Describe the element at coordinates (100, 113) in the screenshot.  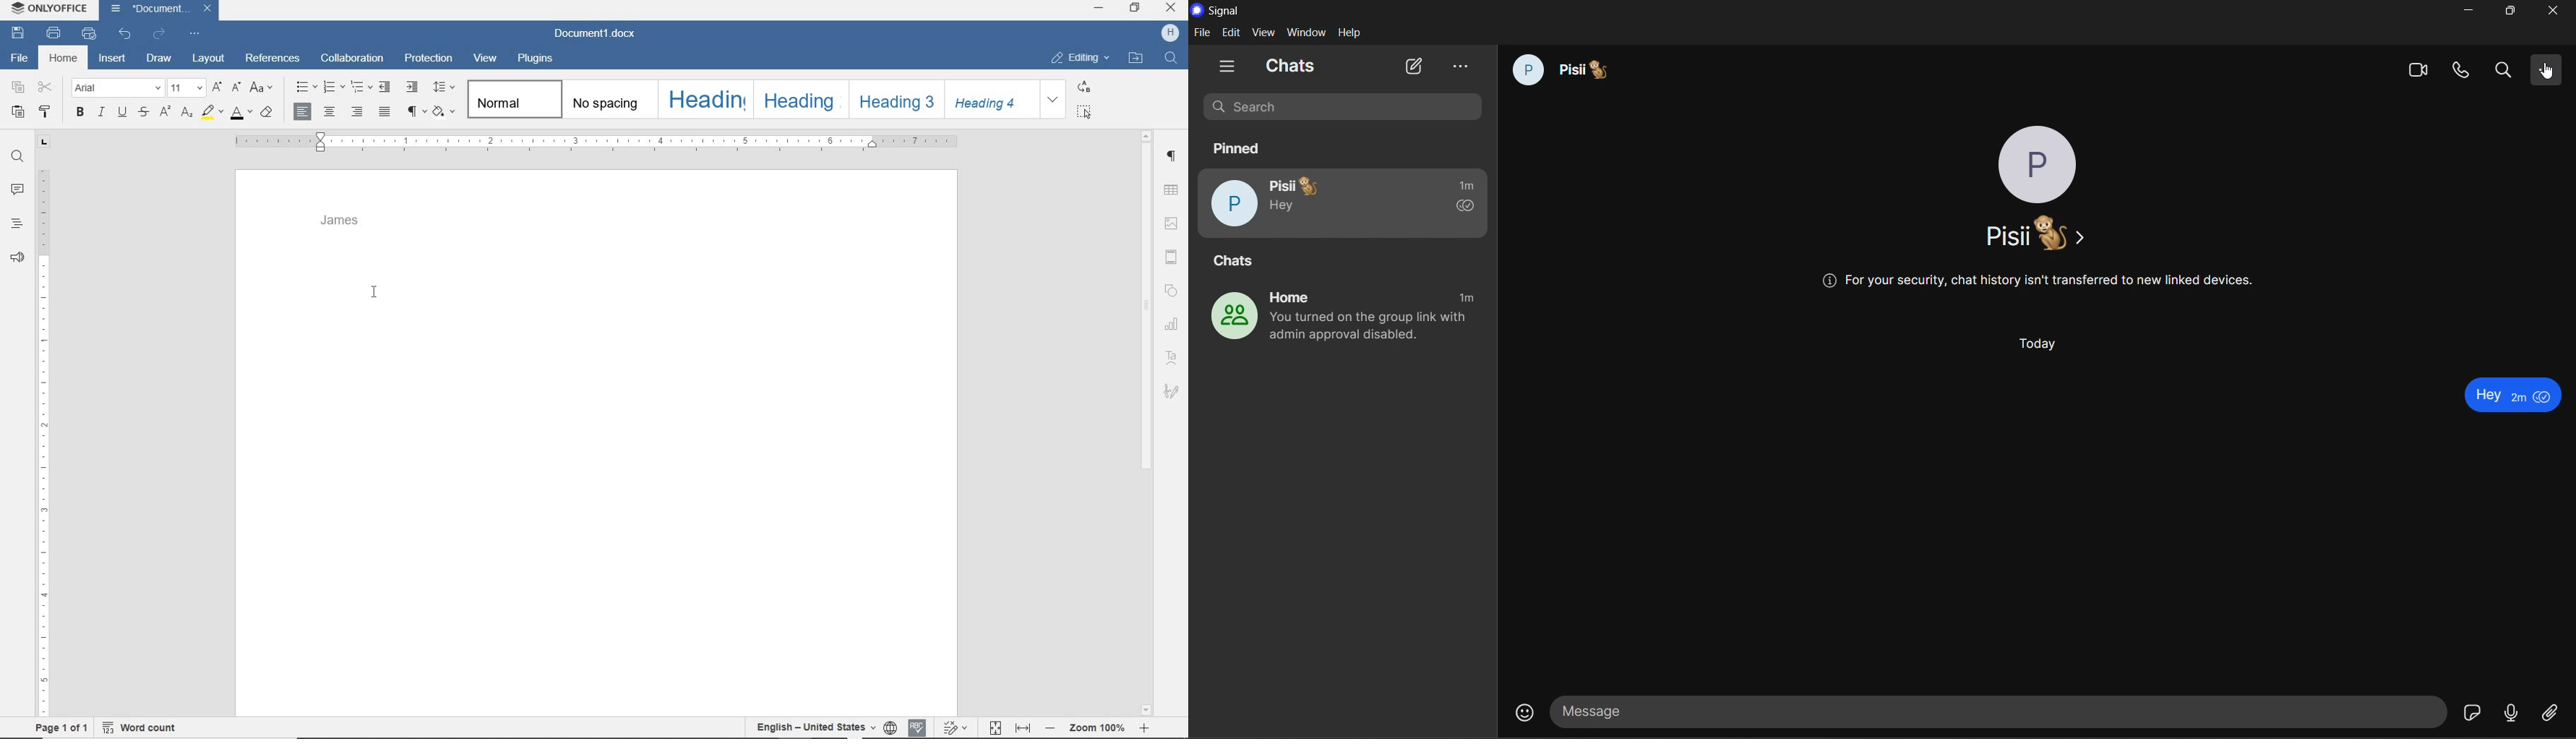
I see `italic` at that location.